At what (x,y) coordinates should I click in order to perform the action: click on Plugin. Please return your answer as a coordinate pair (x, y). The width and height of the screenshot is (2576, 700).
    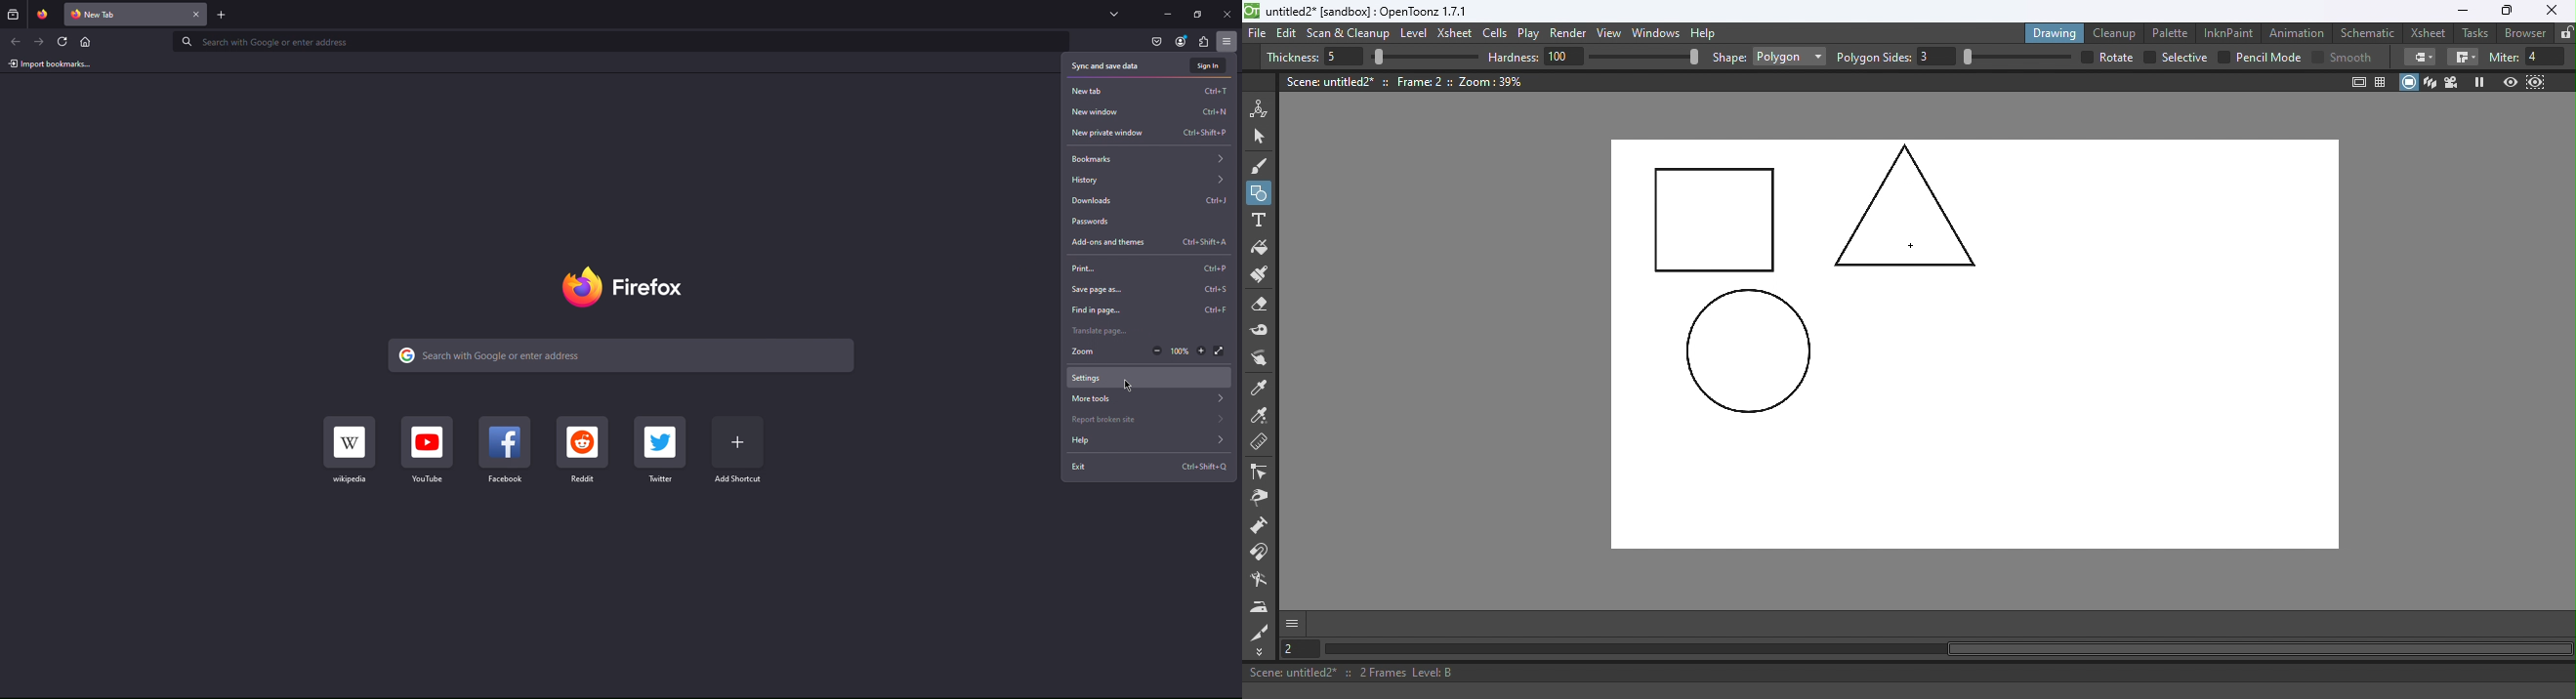
    Looking at the image, I should click on (1205, 43).